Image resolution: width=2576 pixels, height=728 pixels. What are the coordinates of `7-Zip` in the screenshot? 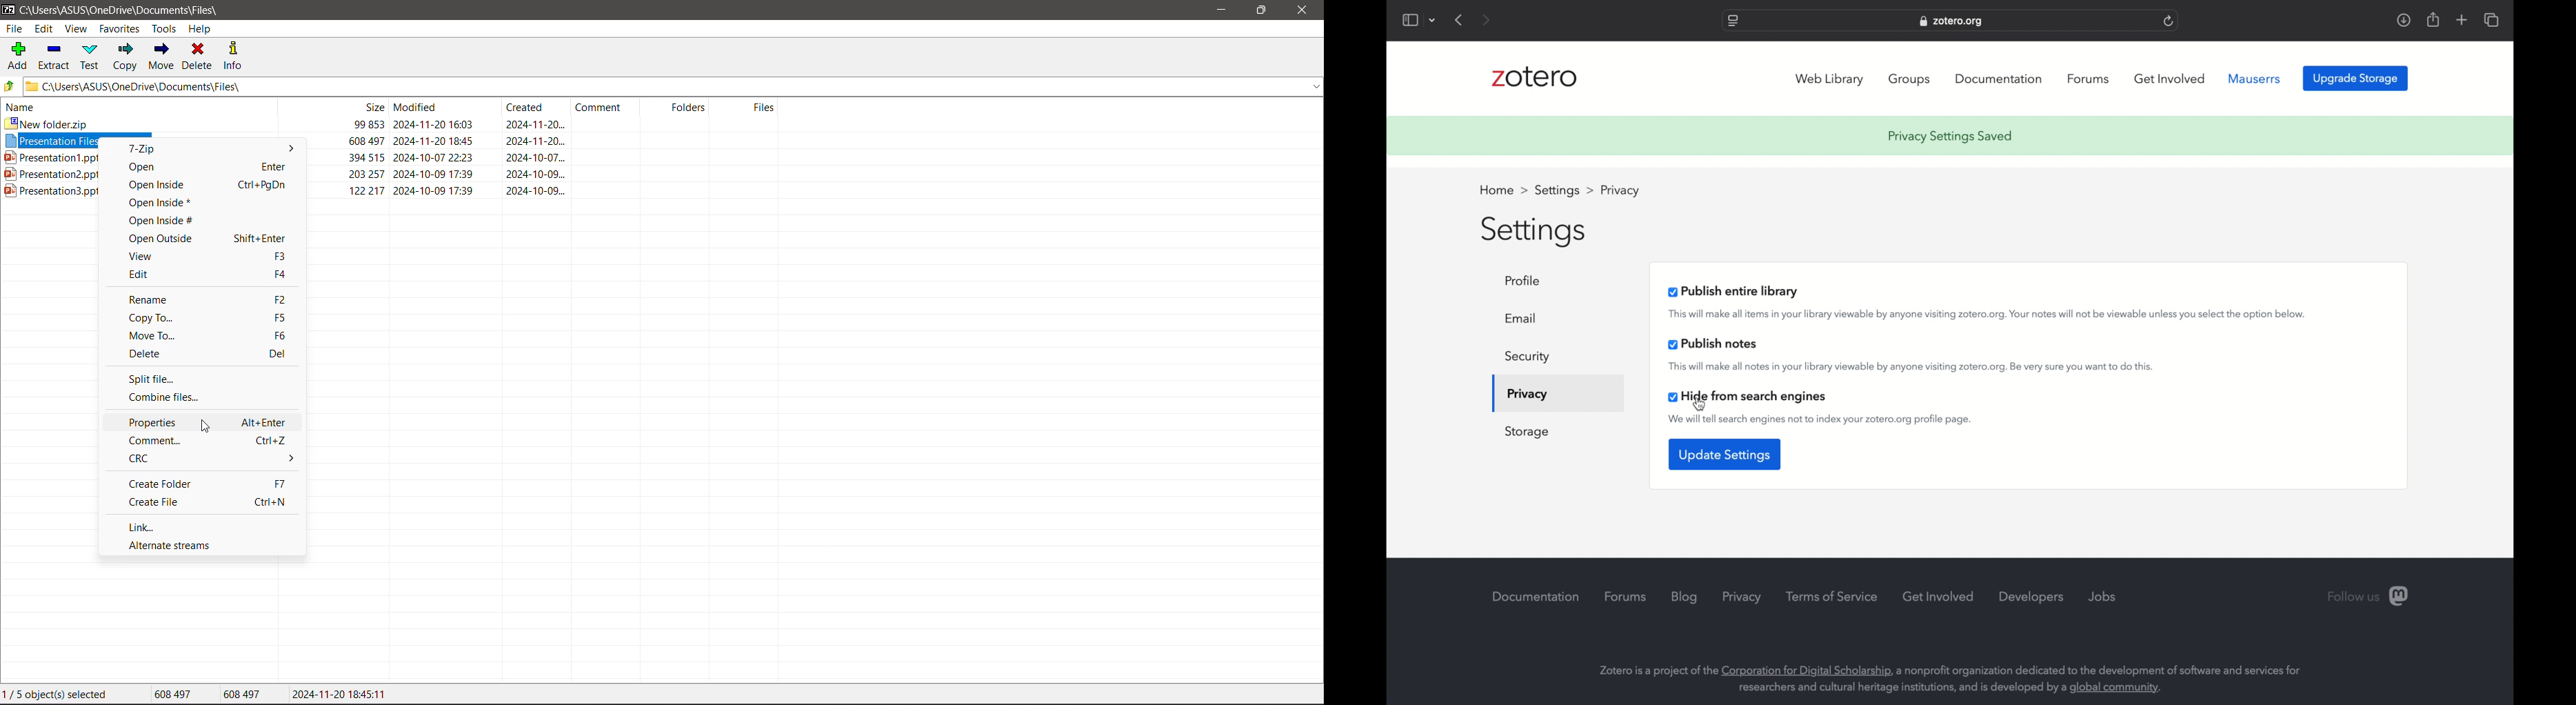 It's located at (154, 148).